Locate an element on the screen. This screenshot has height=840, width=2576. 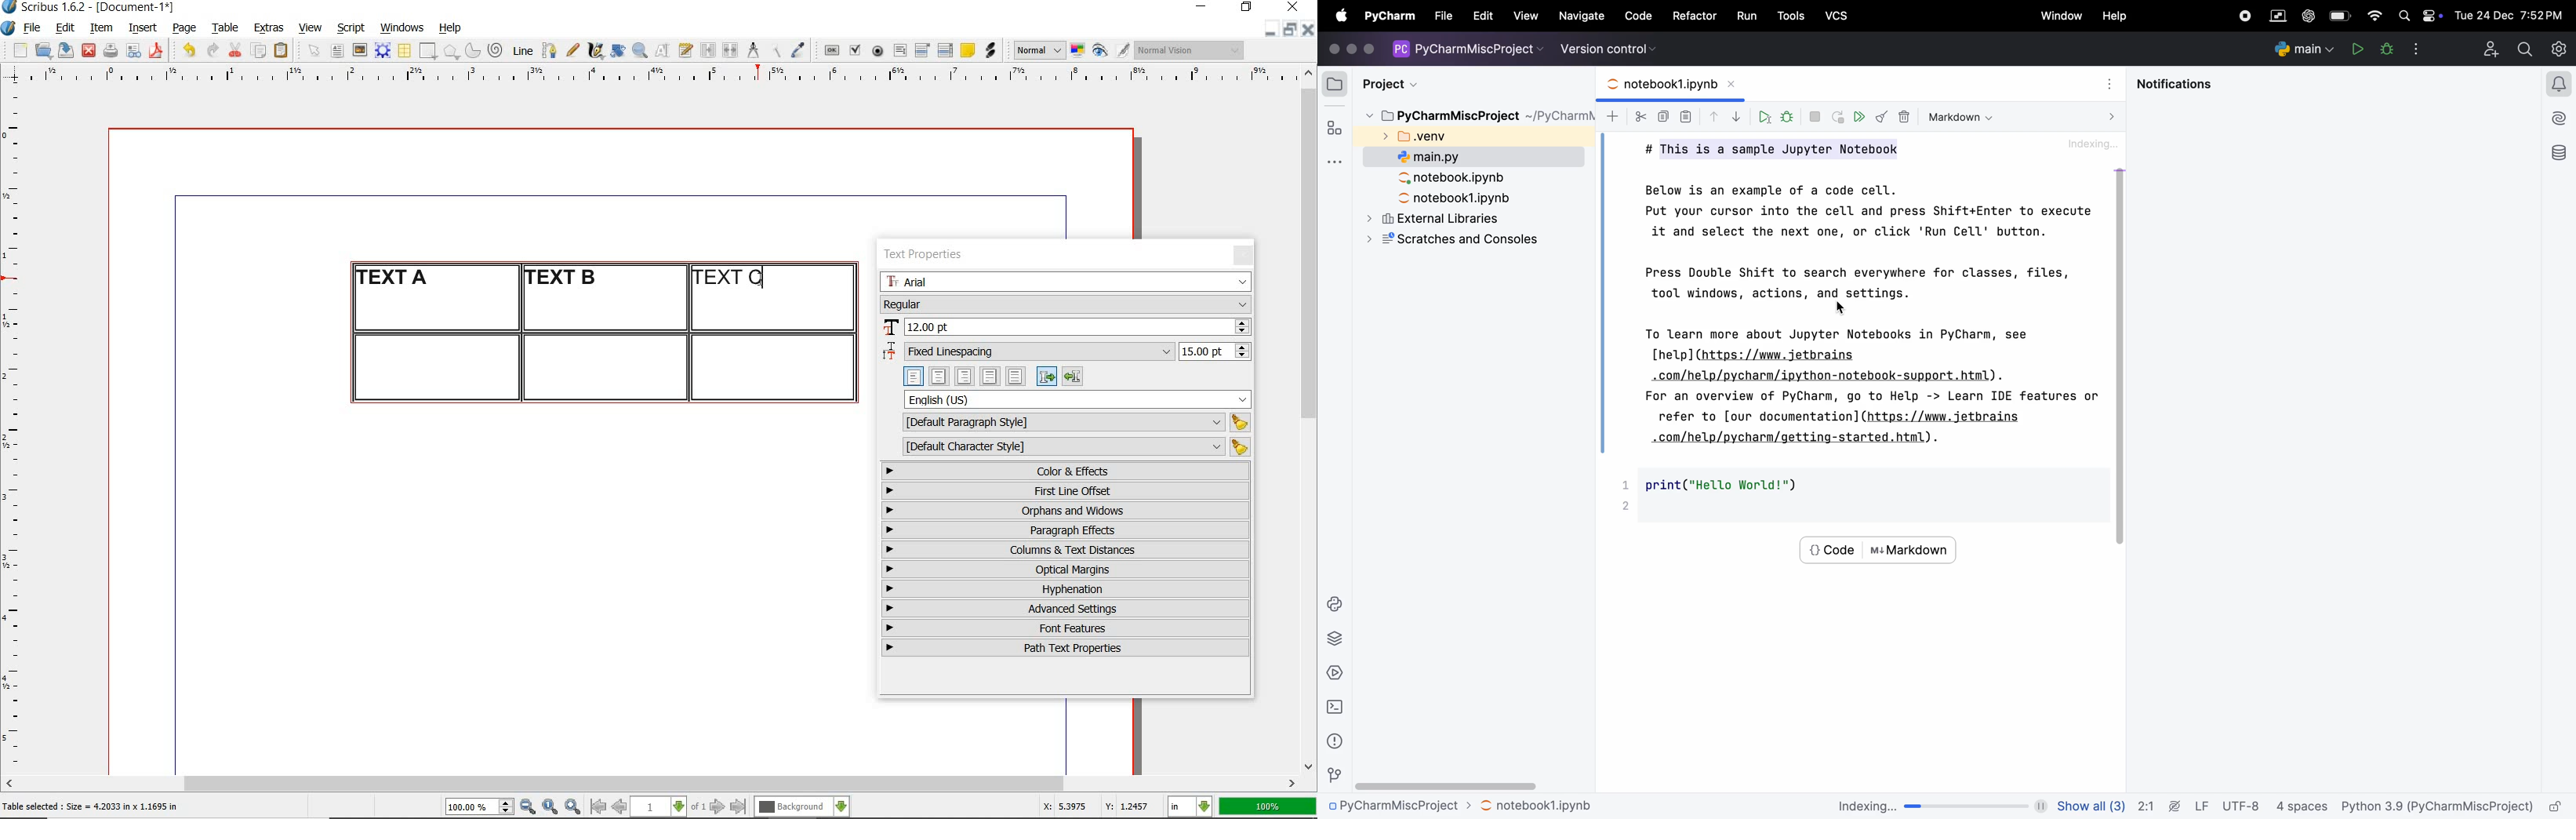
text boldened is located at coordinates (563, 277).